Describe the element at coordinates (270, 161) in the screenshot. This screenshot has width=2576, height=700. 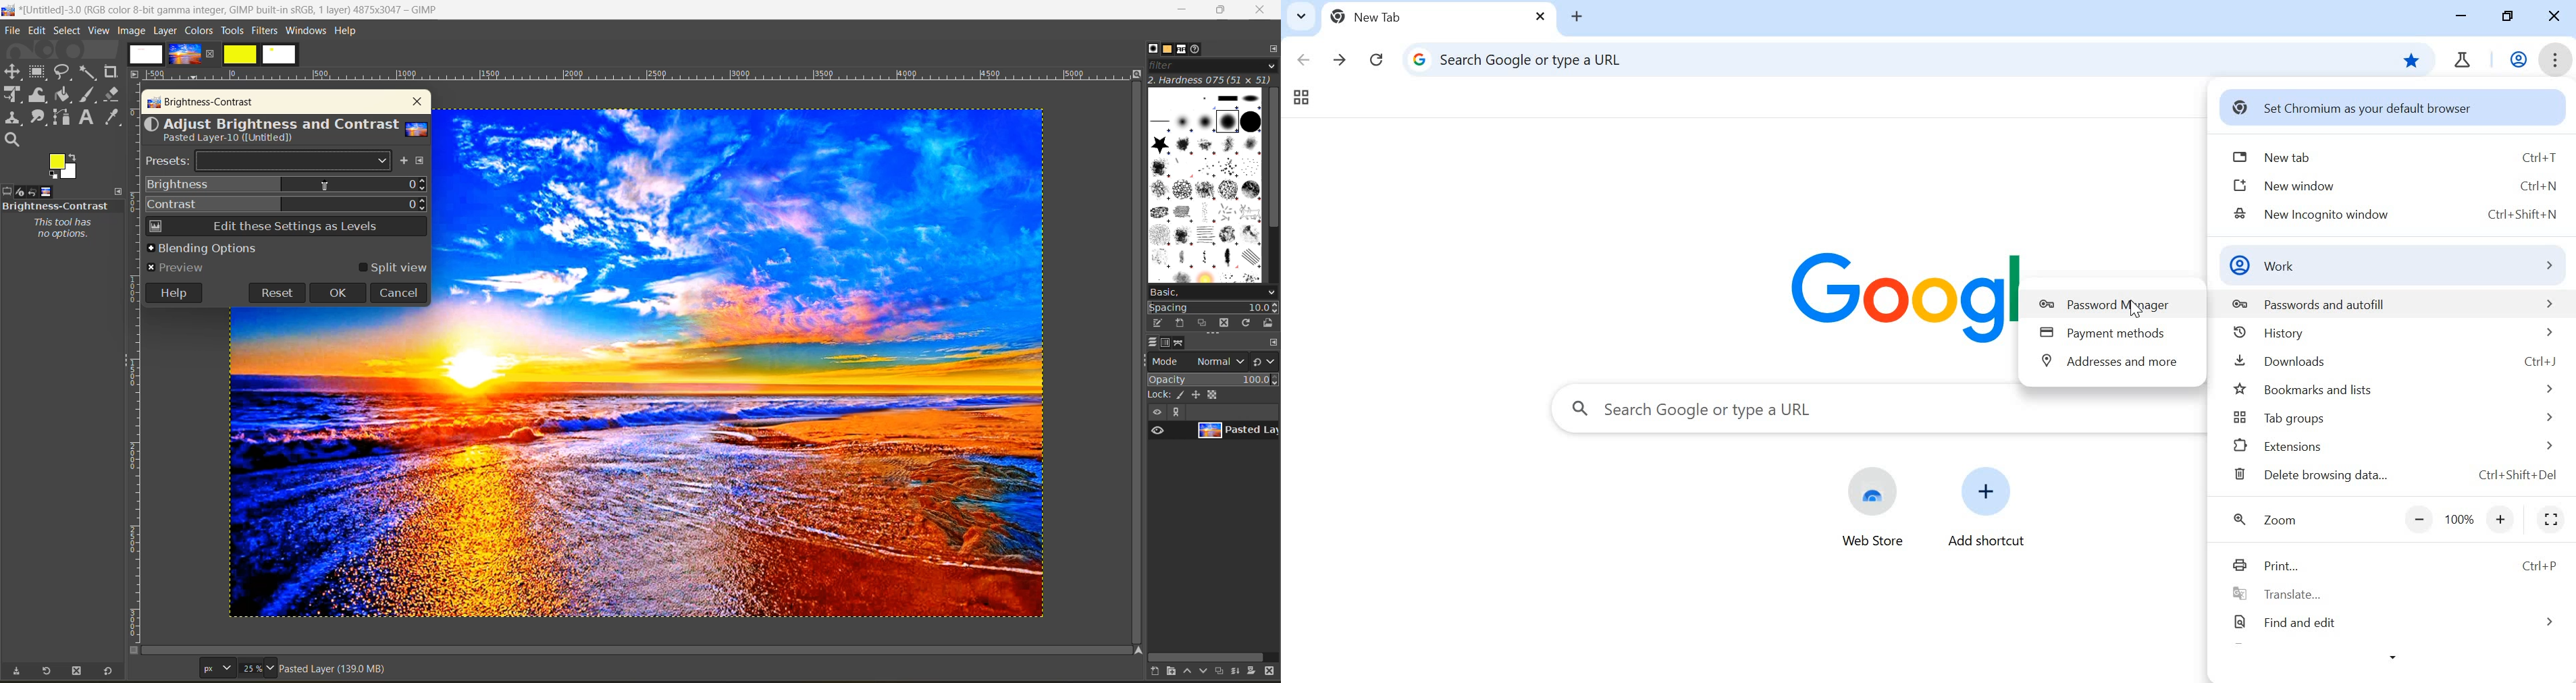
I see `presets` at that location.